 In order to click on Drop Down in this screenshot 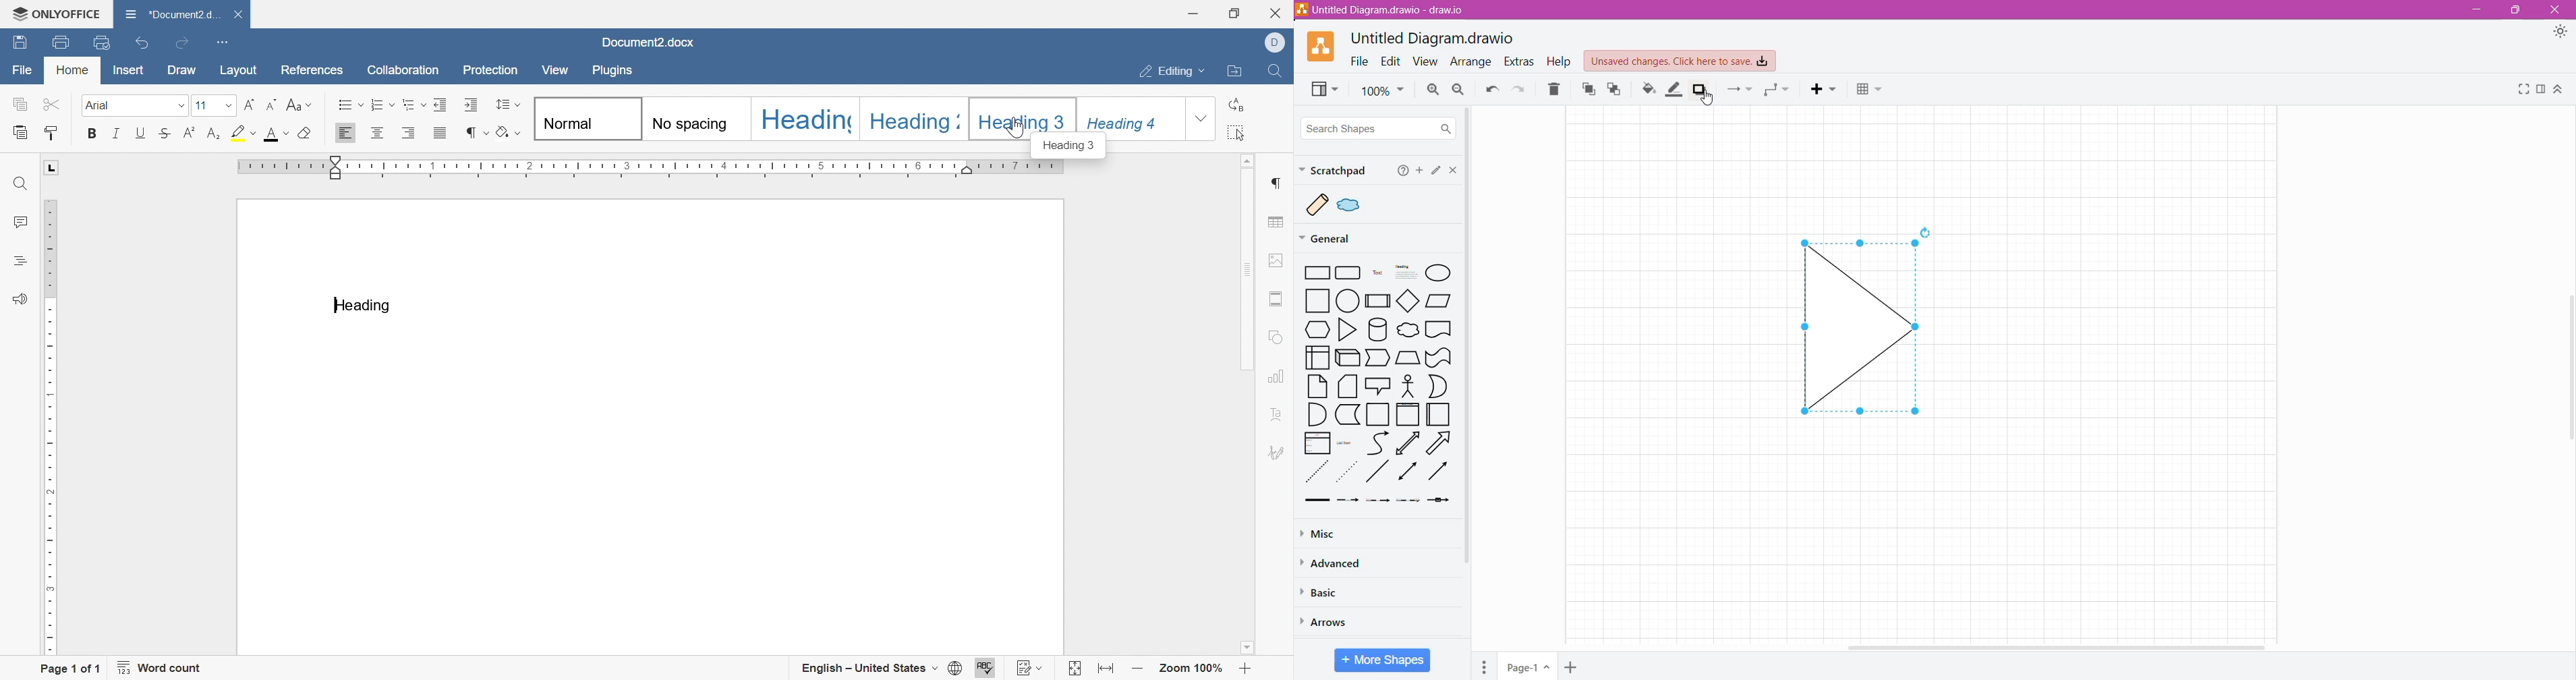, I will do `click(175, 106)`.